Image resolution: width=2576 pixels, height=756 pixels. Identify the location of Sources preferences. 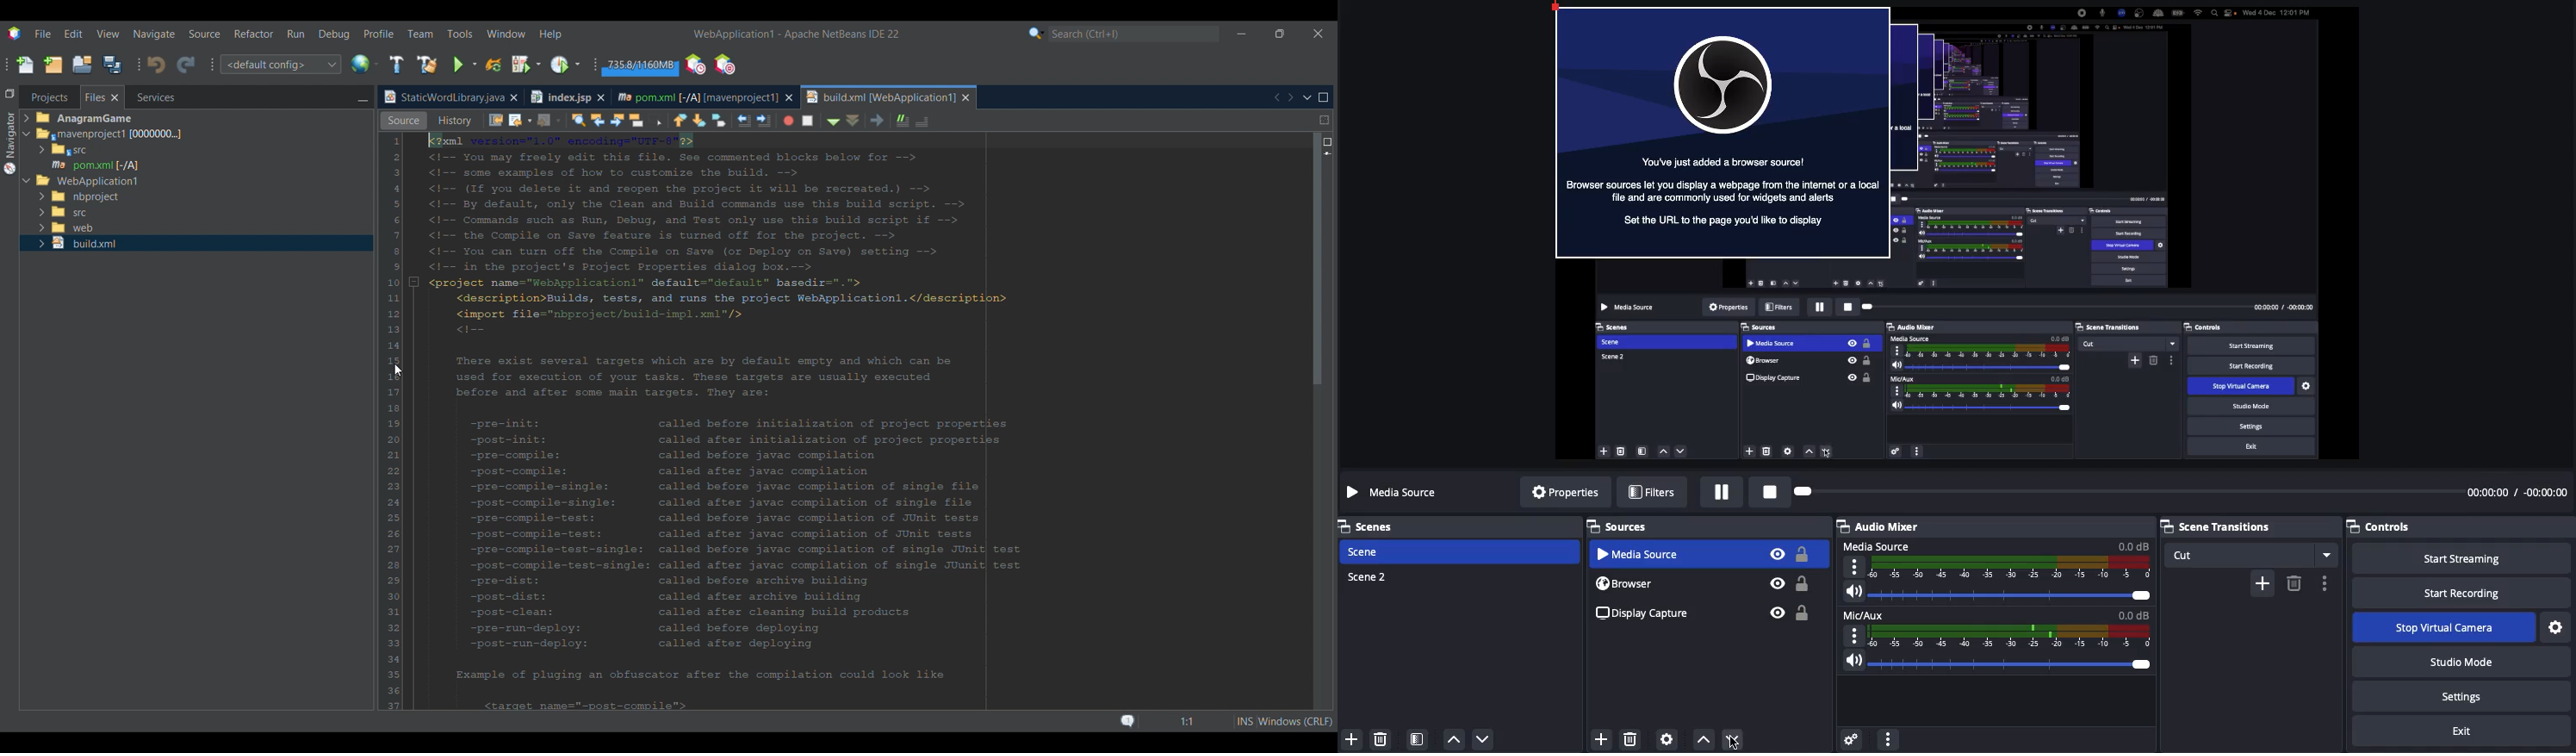
(1667, 738).